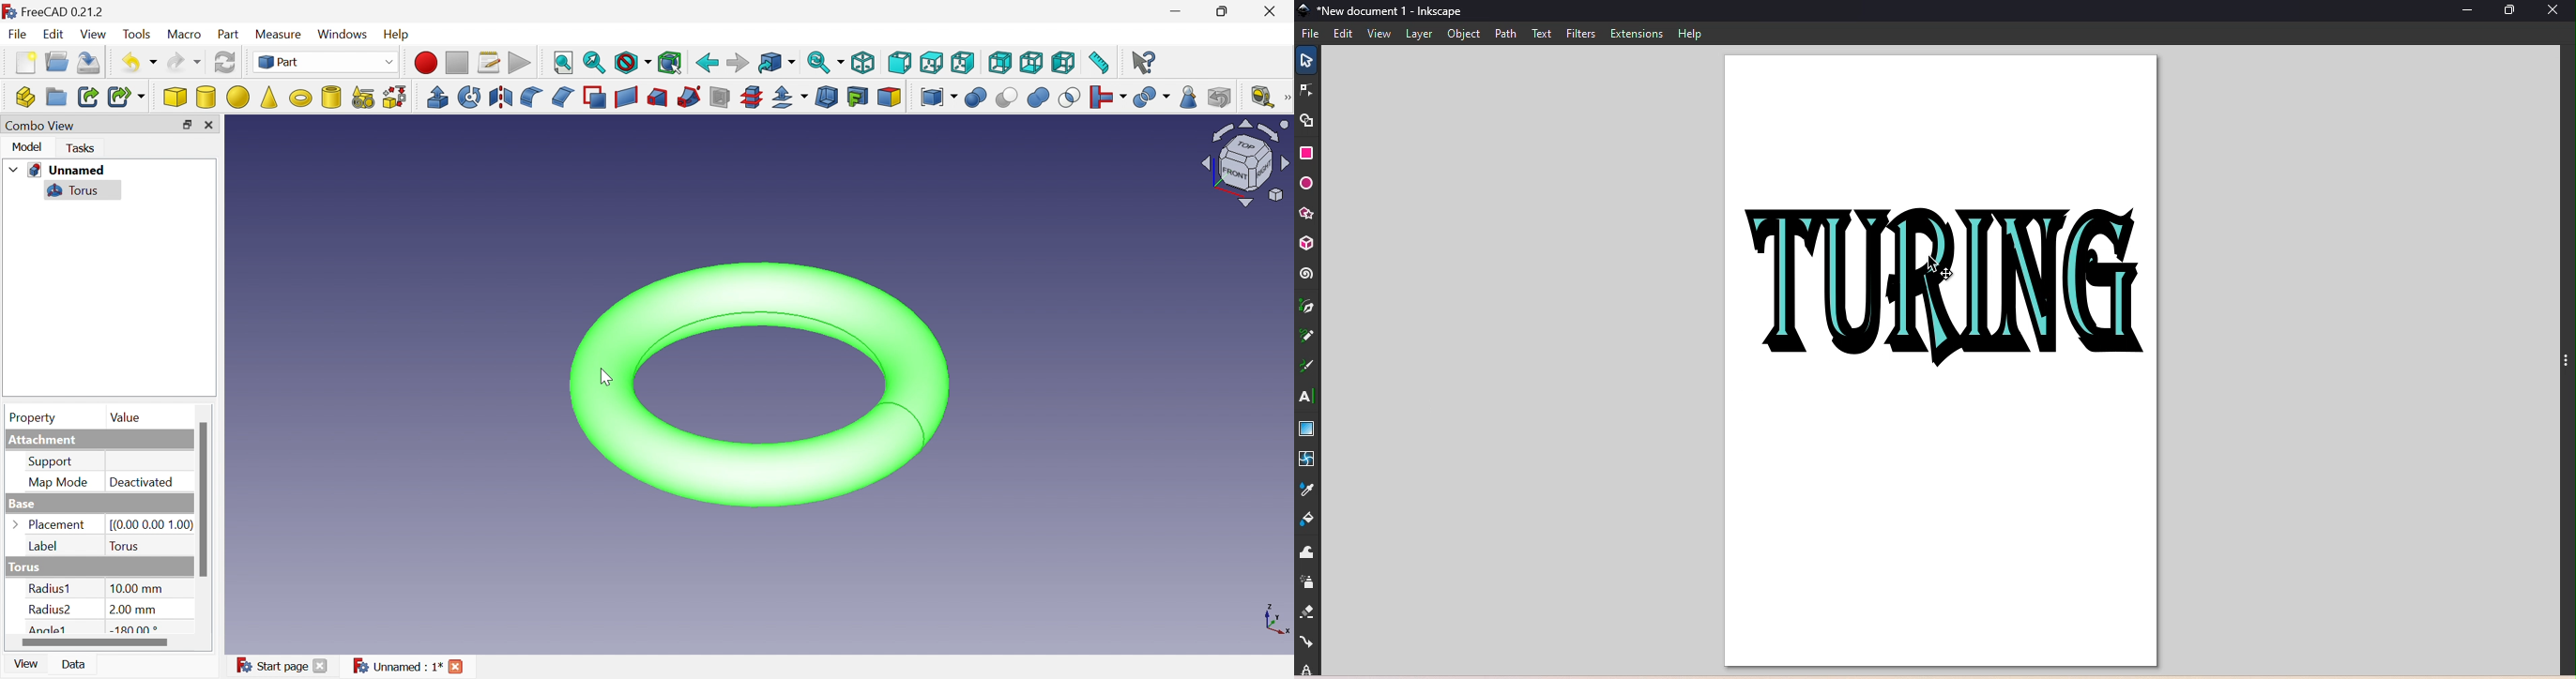 This screenshot has width=2576, height=700. What do you see at coordinates (125, 418) in the screenshot?
I see `Value` at bounding box center [125, 418].